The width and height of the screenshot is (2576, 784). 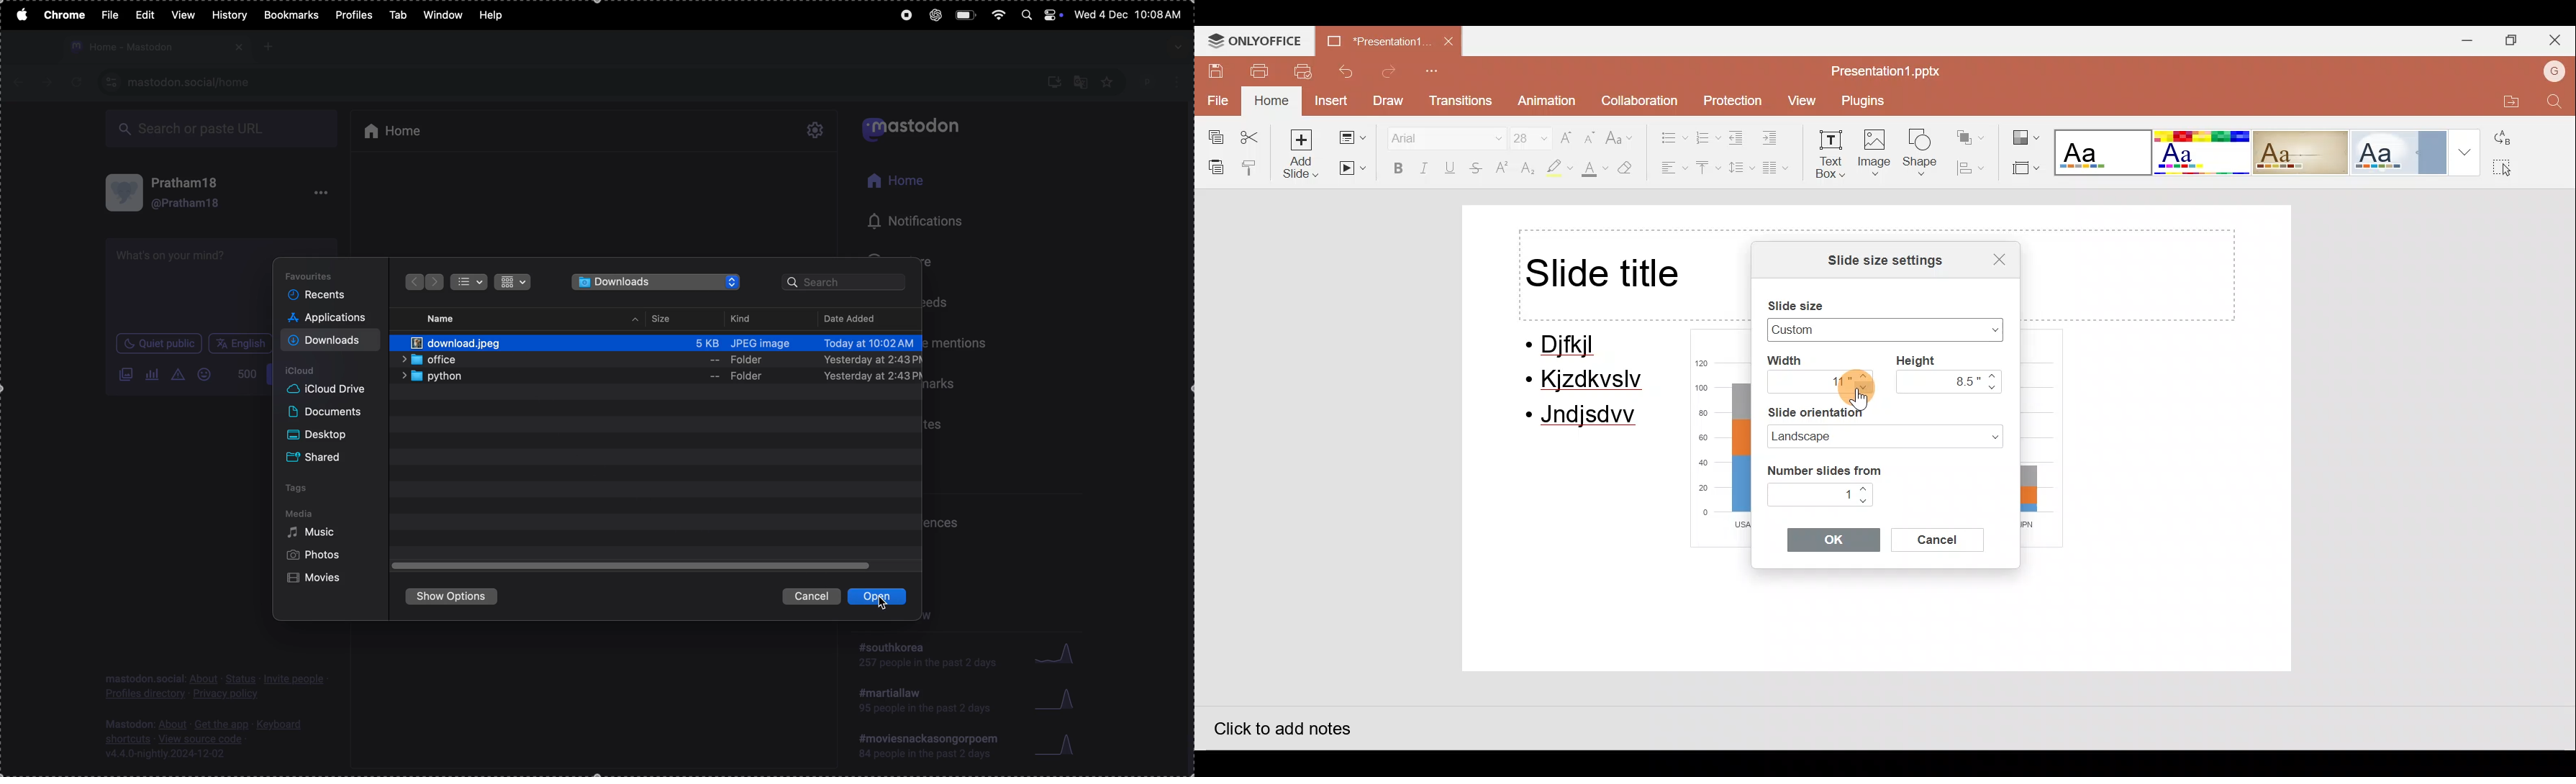 I want to click on Mastdon url, so click(x=192, y=82).